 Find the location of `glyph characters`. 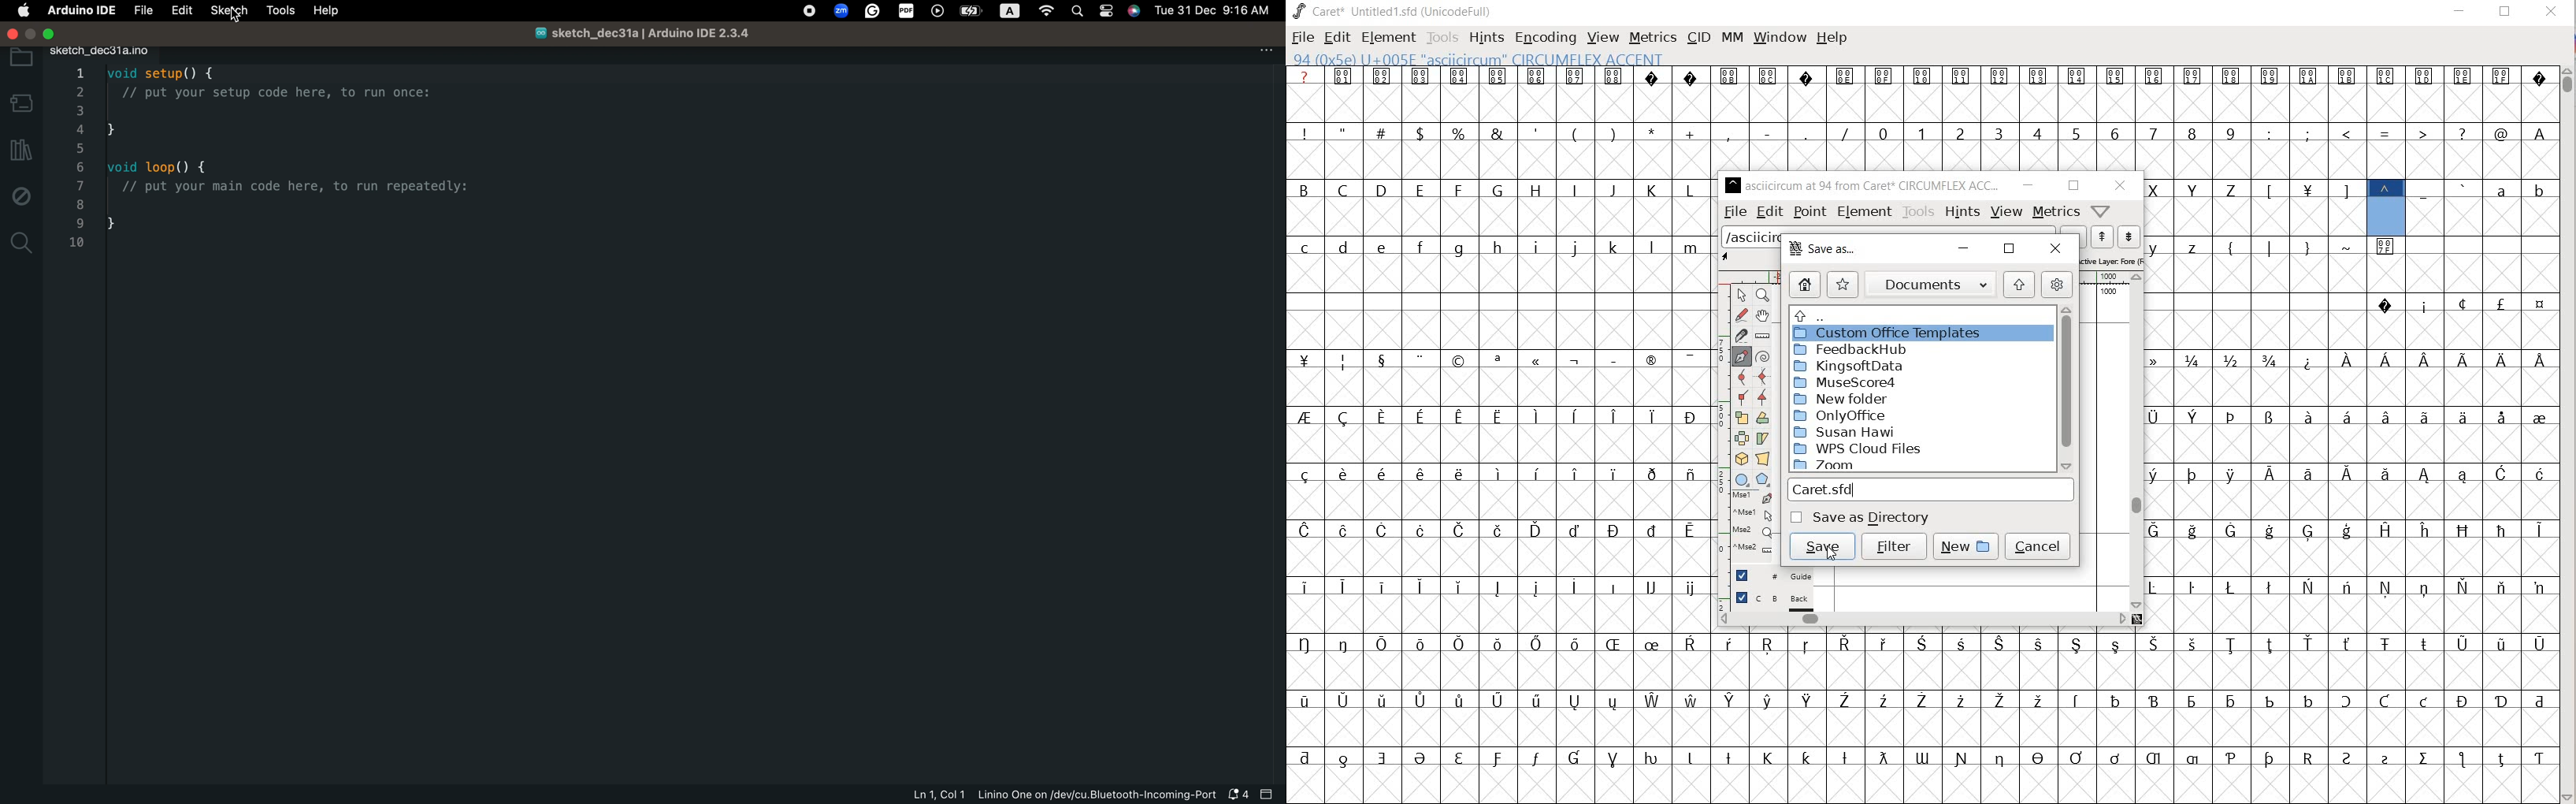

glyph characters is located at coordinates (2137, 727).